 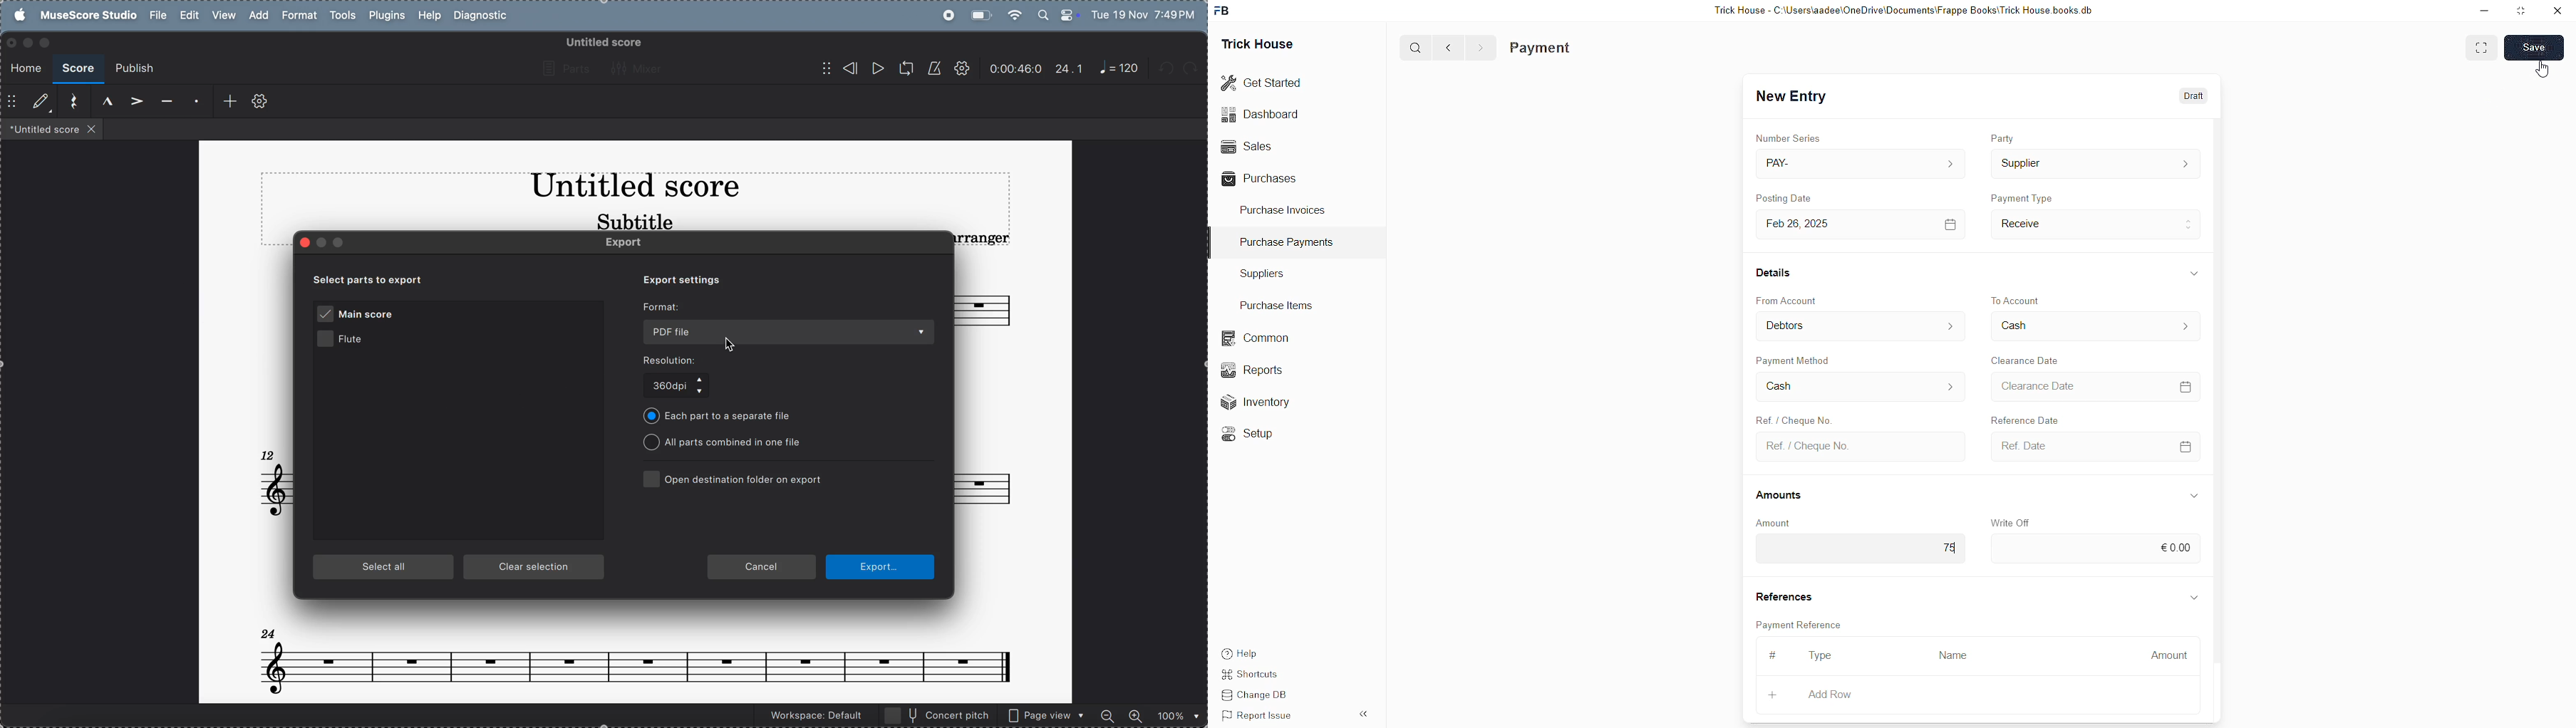 I want to click on Minimize, so click(x=2484, y=11).